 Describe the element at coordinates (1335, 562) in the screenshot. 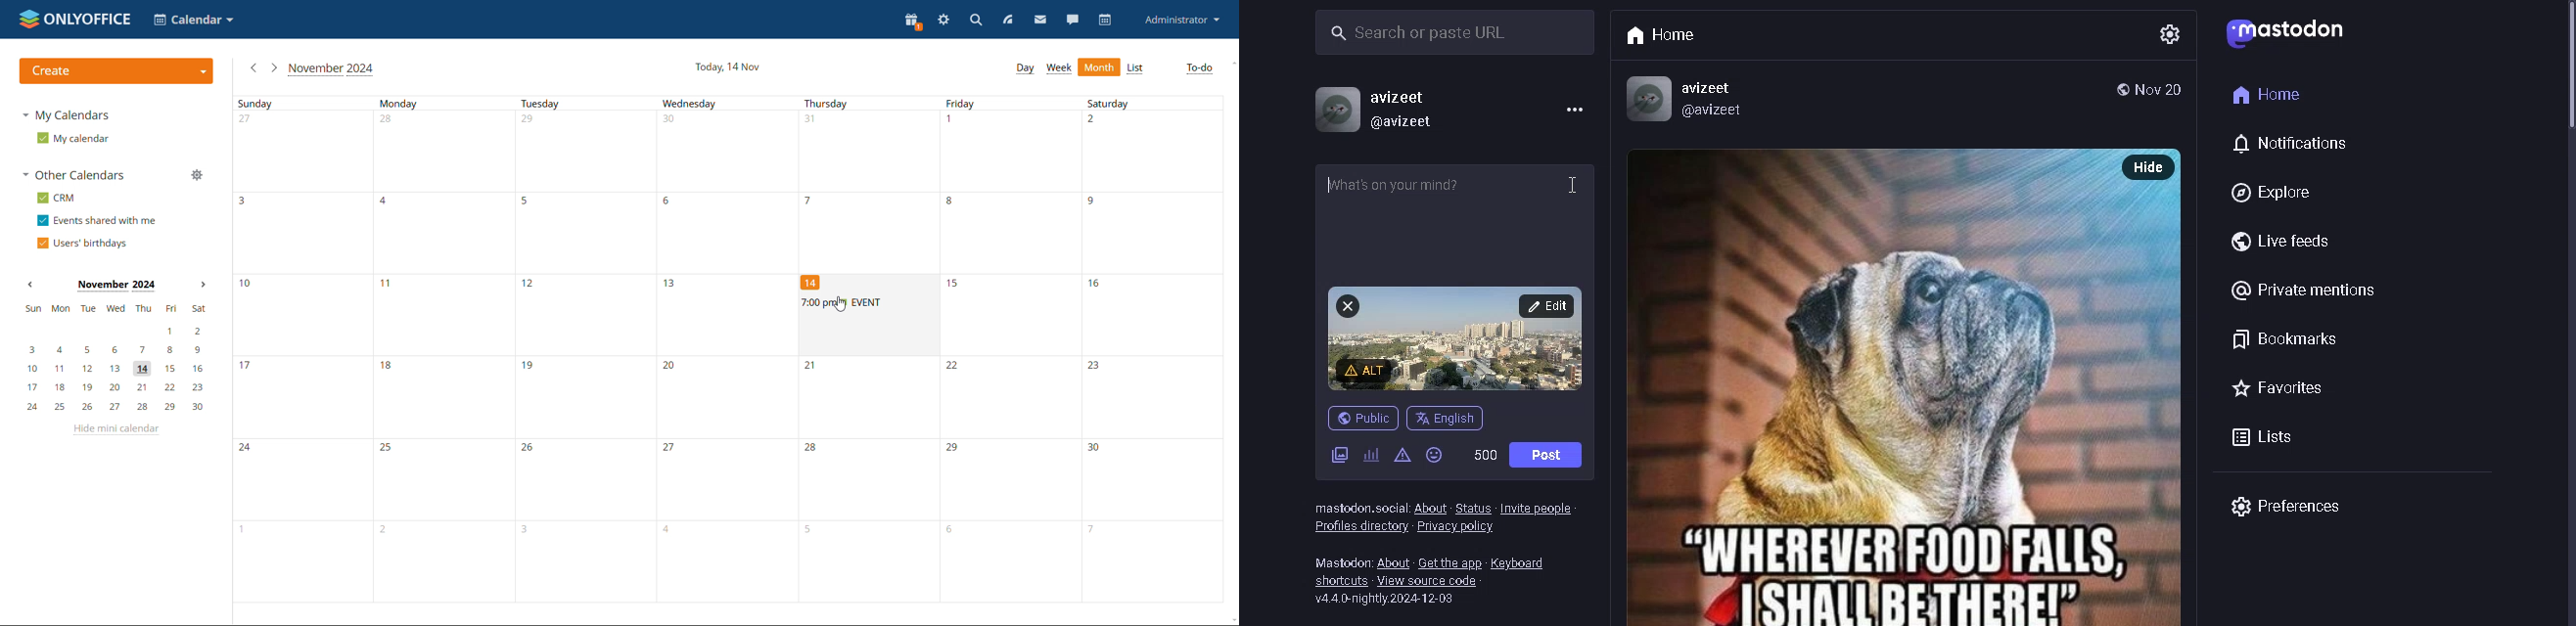

I see `text` at that location.